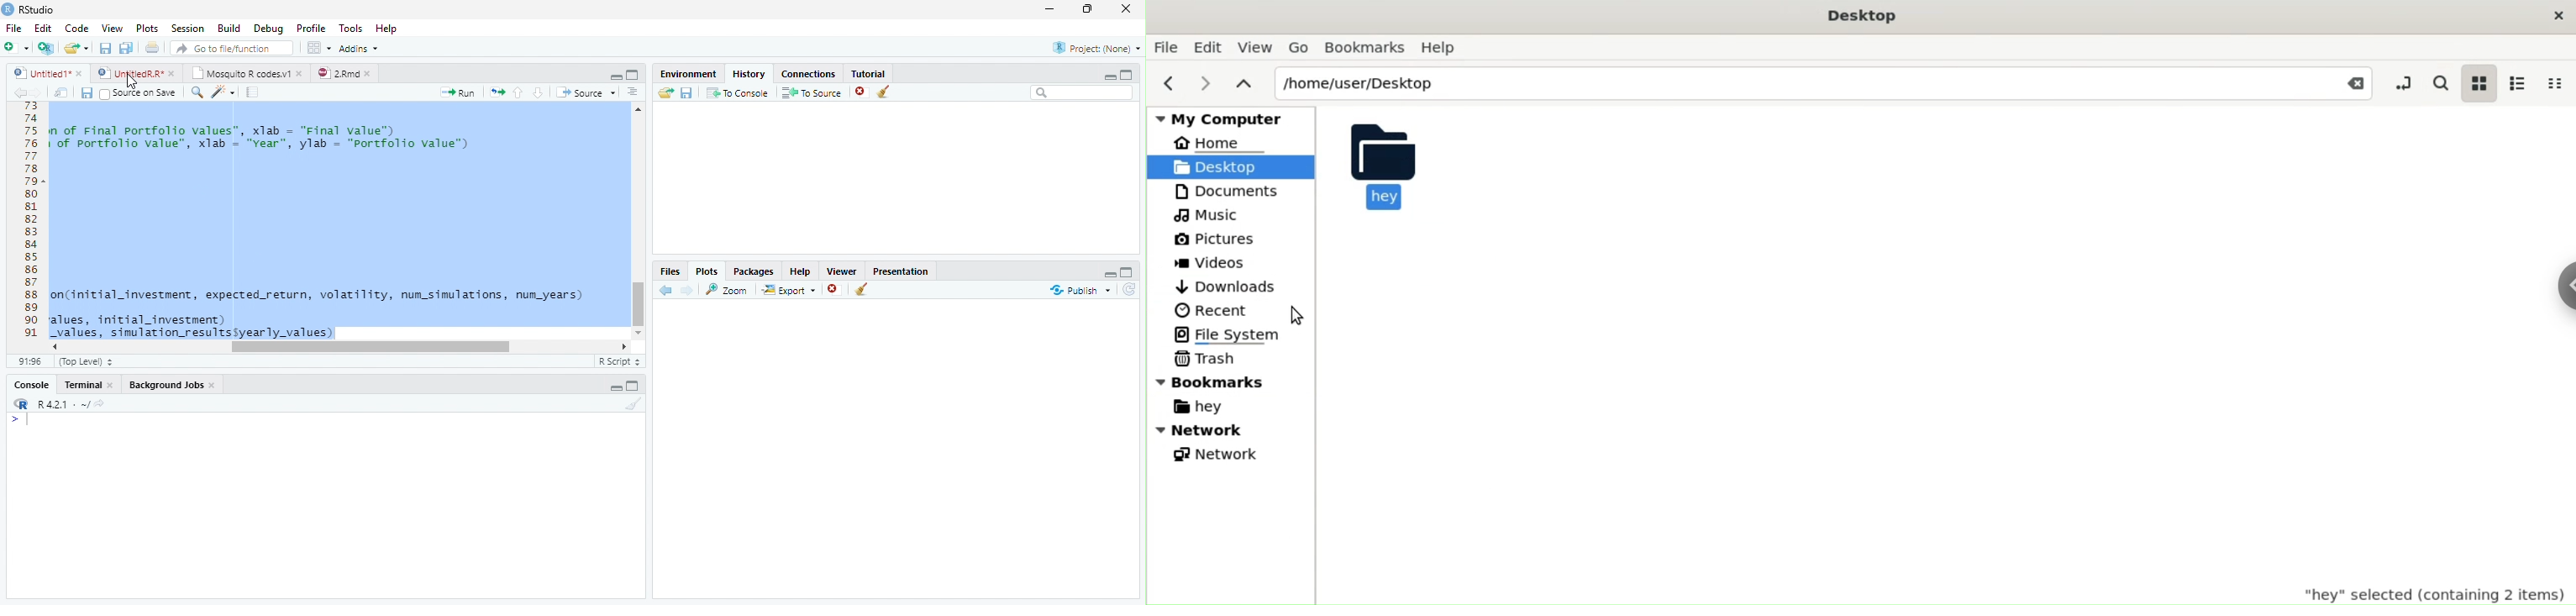 This screenshot has height=616, width=2576. What do you see at coordinates (1108, 272) in the screenshot?
I see `Hide` at bounding box center [1108, 272].